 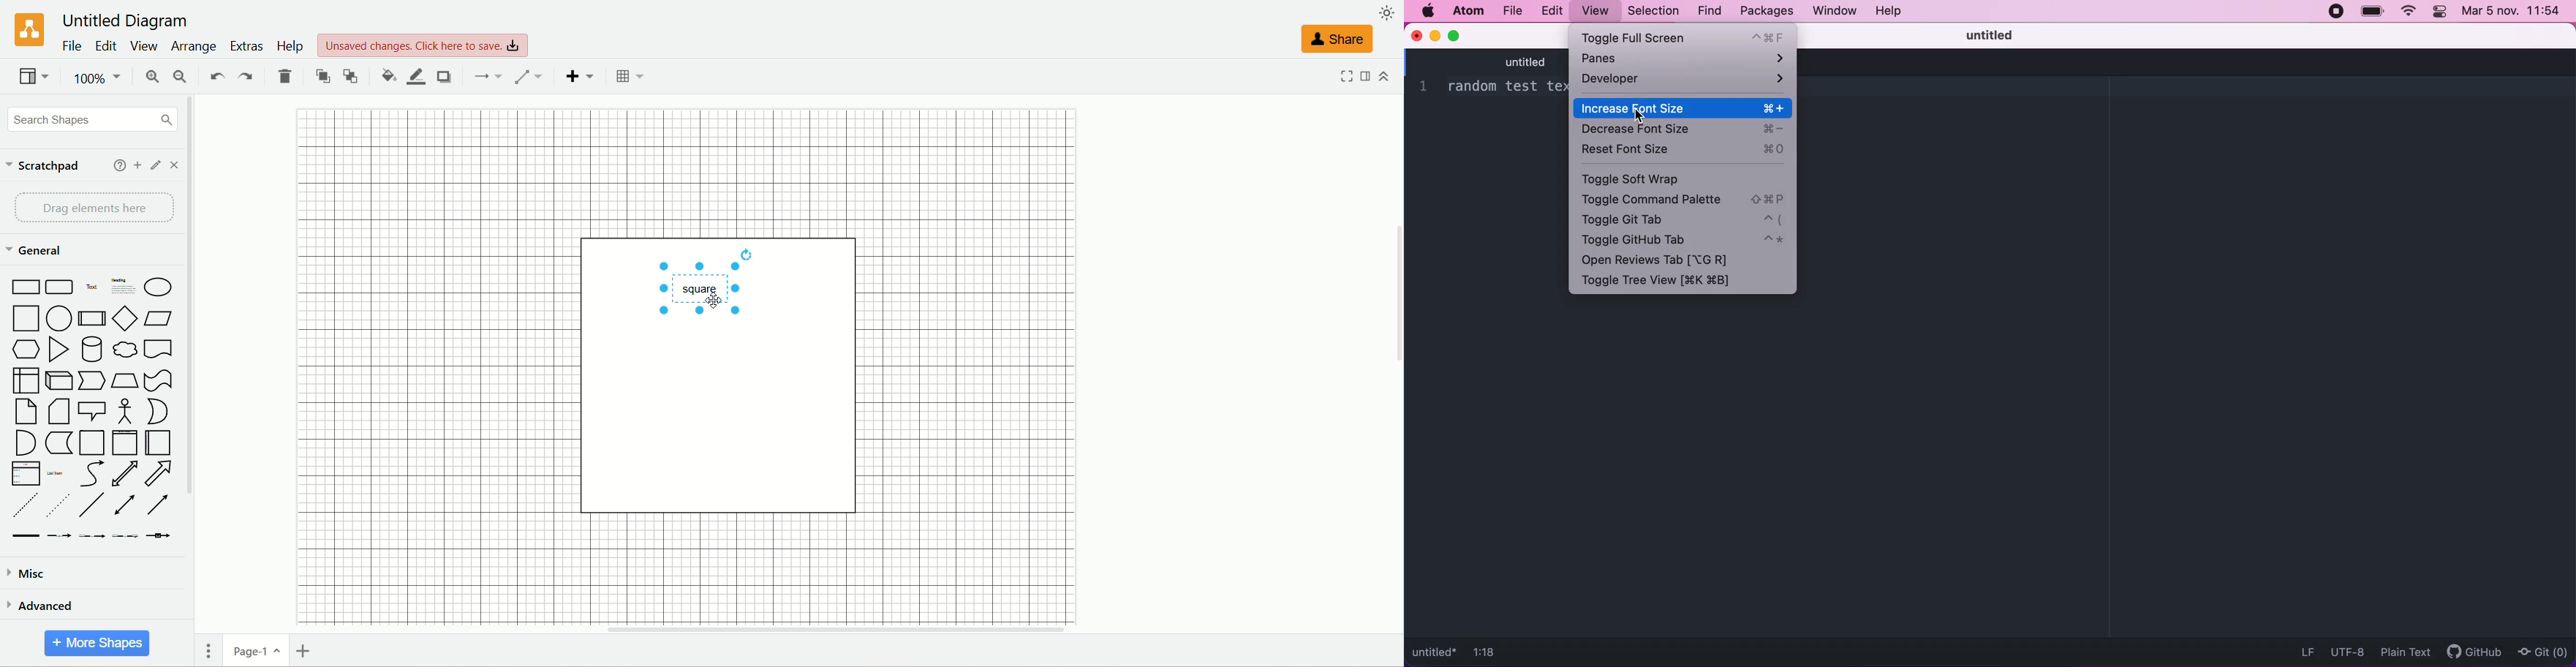 What do you see at coordinates (581, 76) in the screenshot?
I see `insert` at bounding box center [581, 76].